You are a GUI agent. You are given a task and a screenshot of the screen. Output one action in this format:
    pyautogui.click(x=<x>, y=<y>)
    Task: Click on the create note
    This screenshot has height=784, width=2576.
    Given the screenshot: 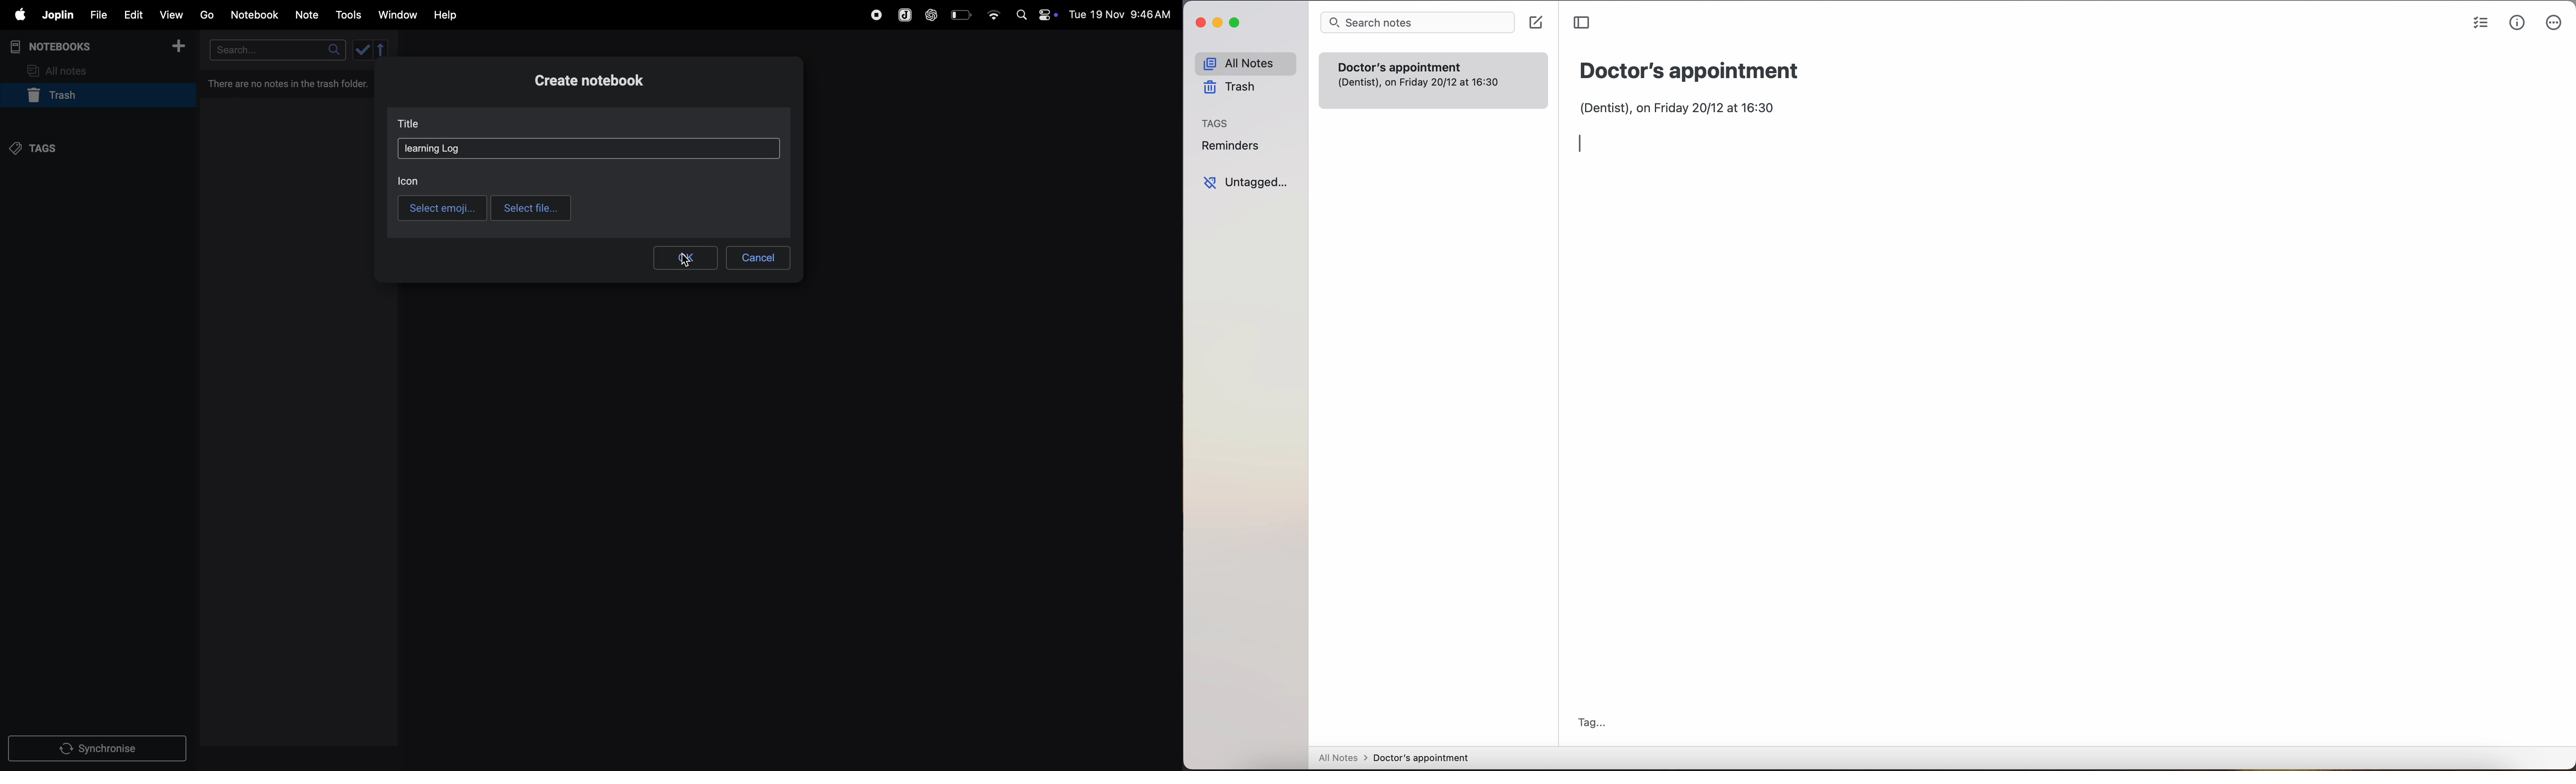 What is the action you would take?
    pyautogui.click(x=1535, y=22)
    